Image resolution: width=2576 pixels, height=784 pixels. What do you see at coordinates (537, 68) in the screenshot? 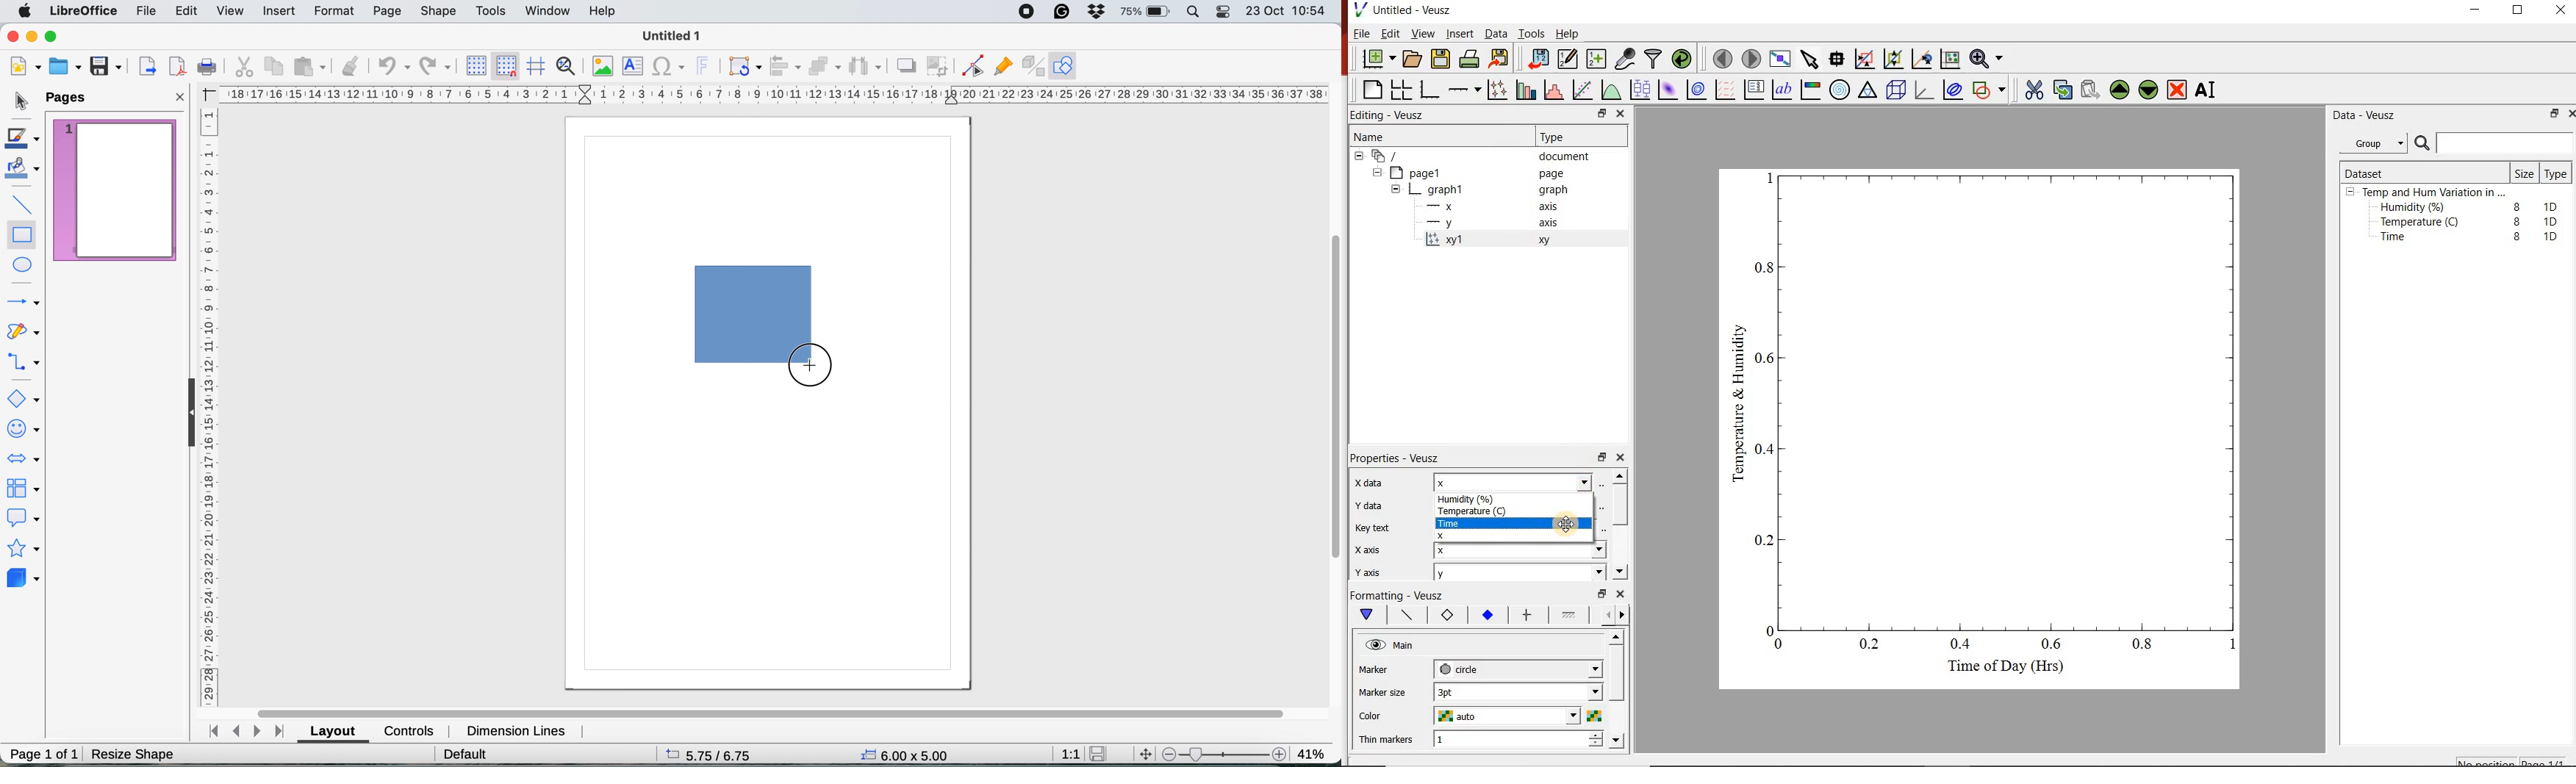
I see `helplines when moving` at bounding box center [537, 68].